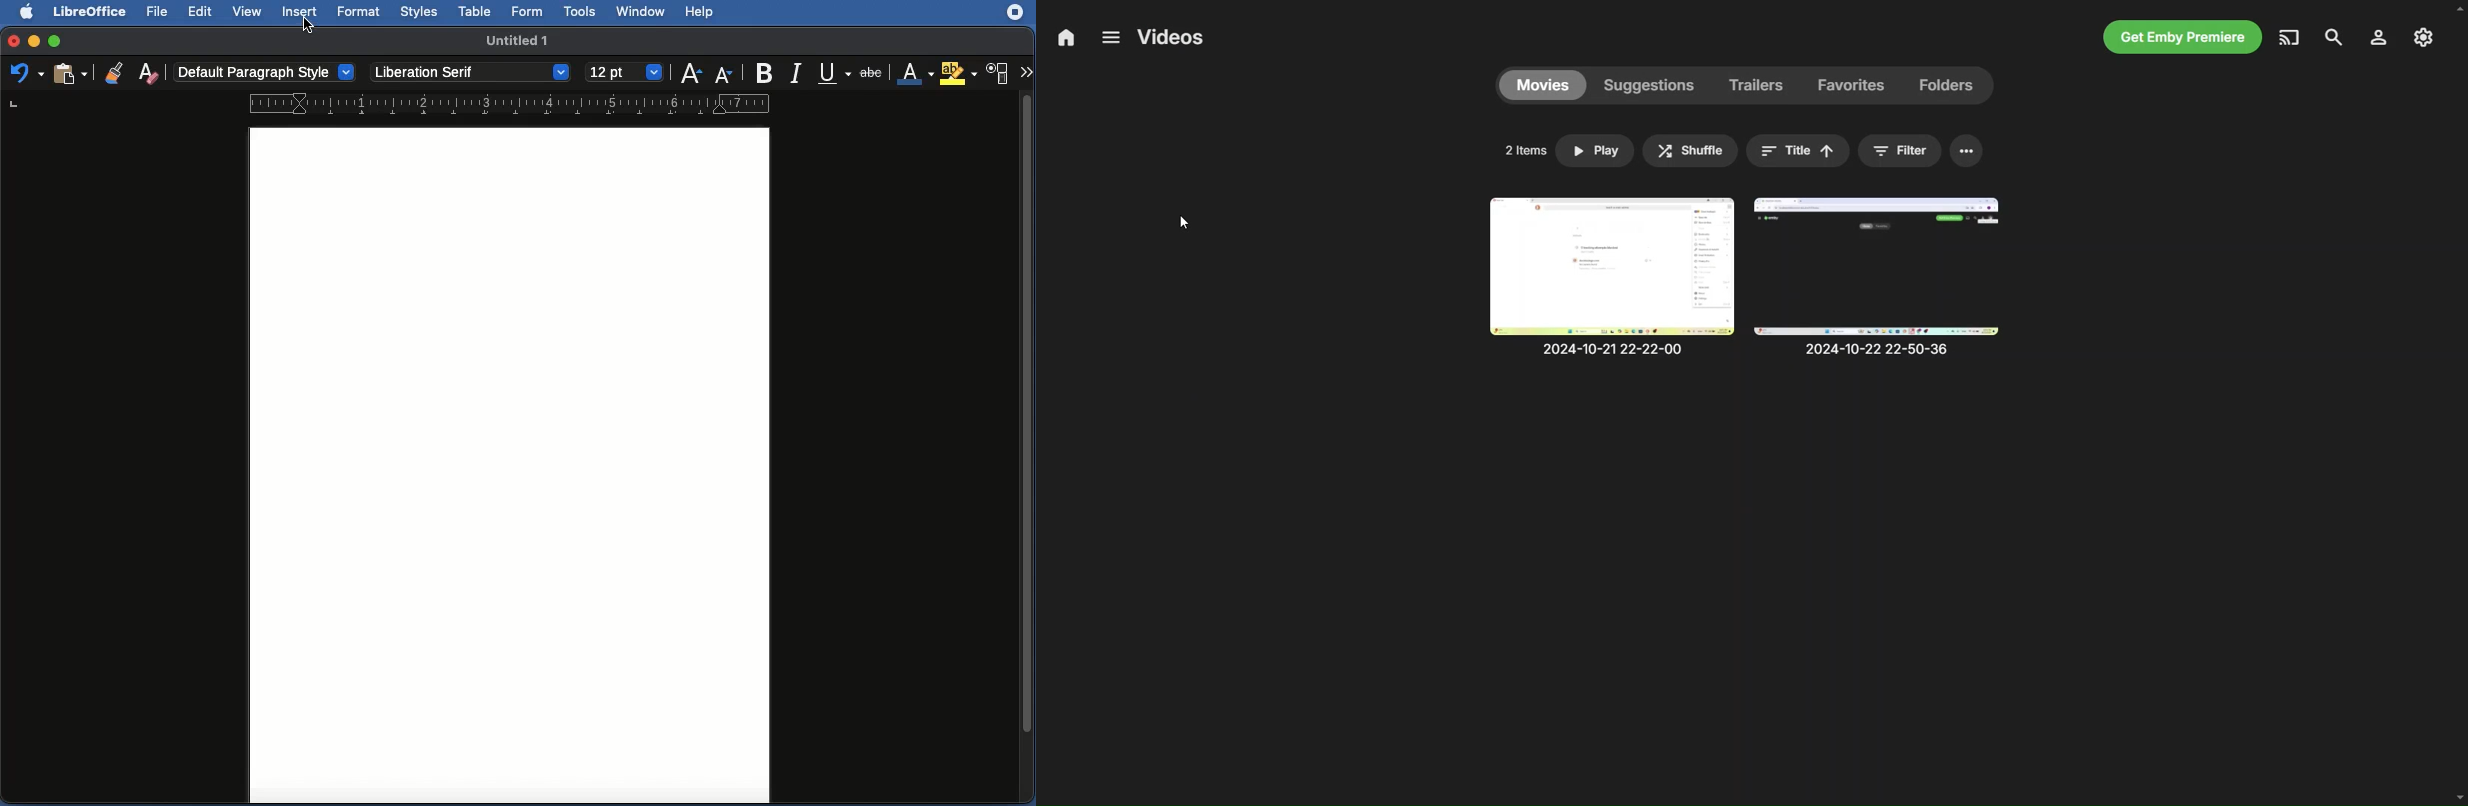 The image size is (2492, 812). Describe the element at coordinates (69, 73) in the screenshot. I see `Paste` at that location.